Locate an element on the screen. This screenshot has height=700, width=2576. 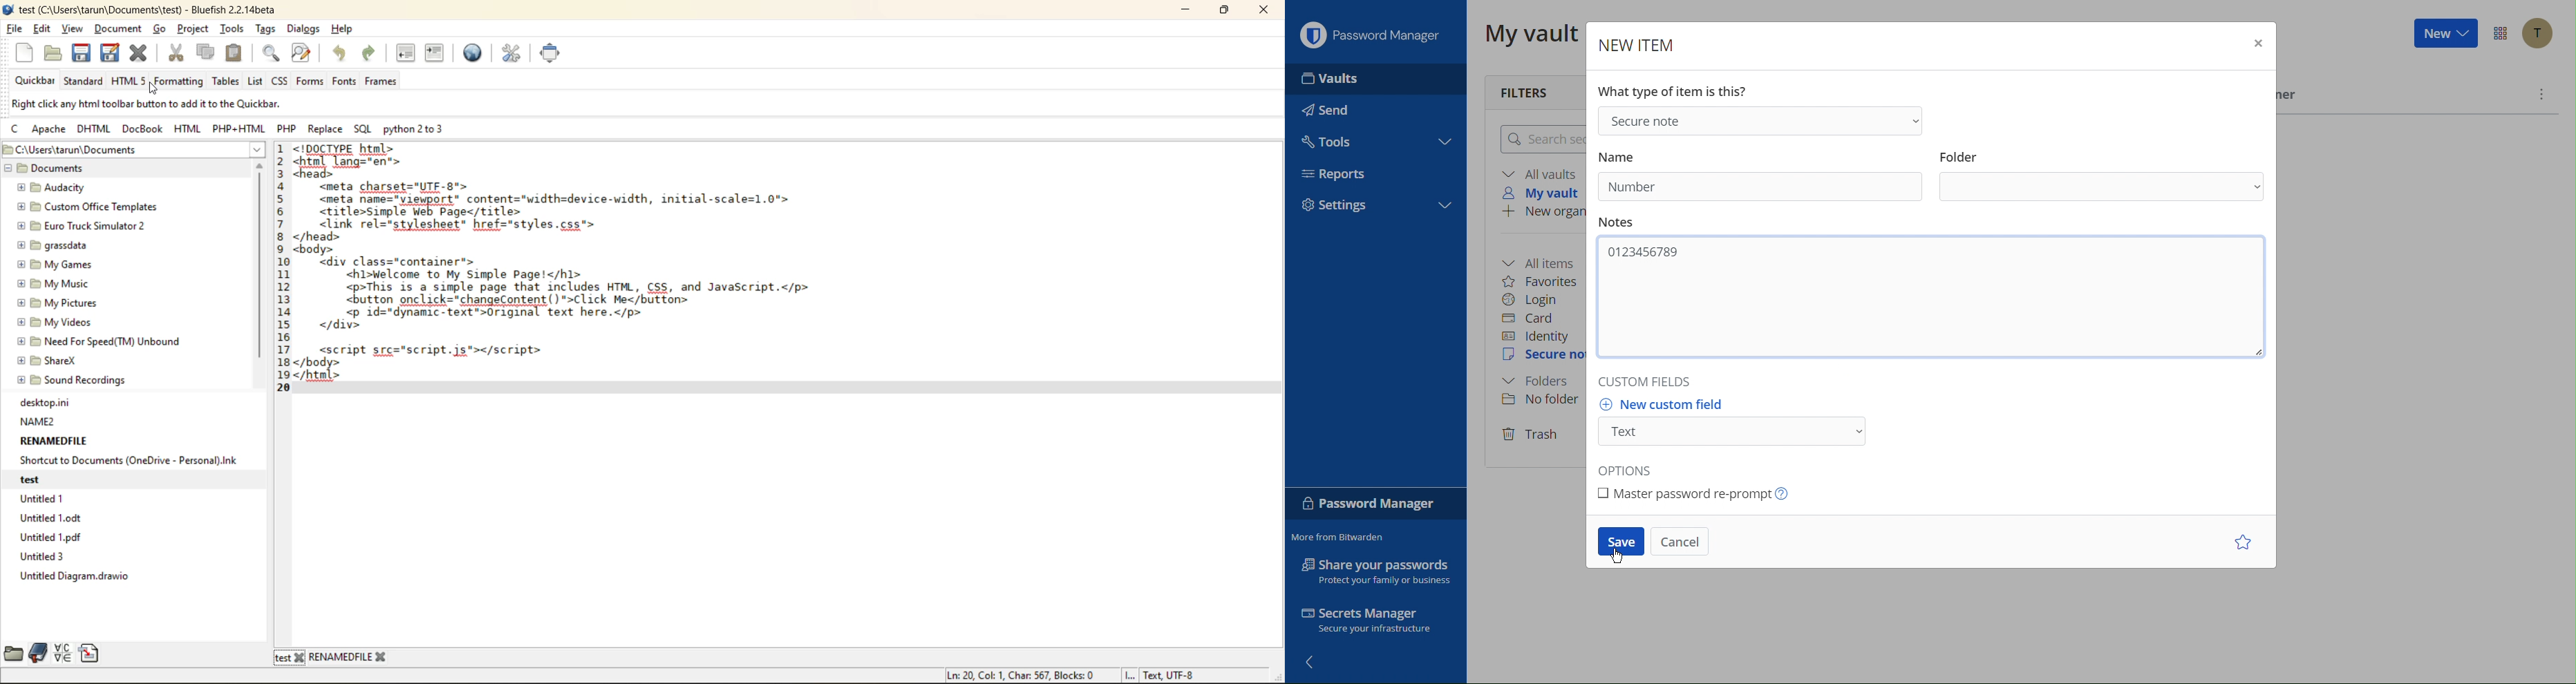
php html is located at coordinates (239, 126).